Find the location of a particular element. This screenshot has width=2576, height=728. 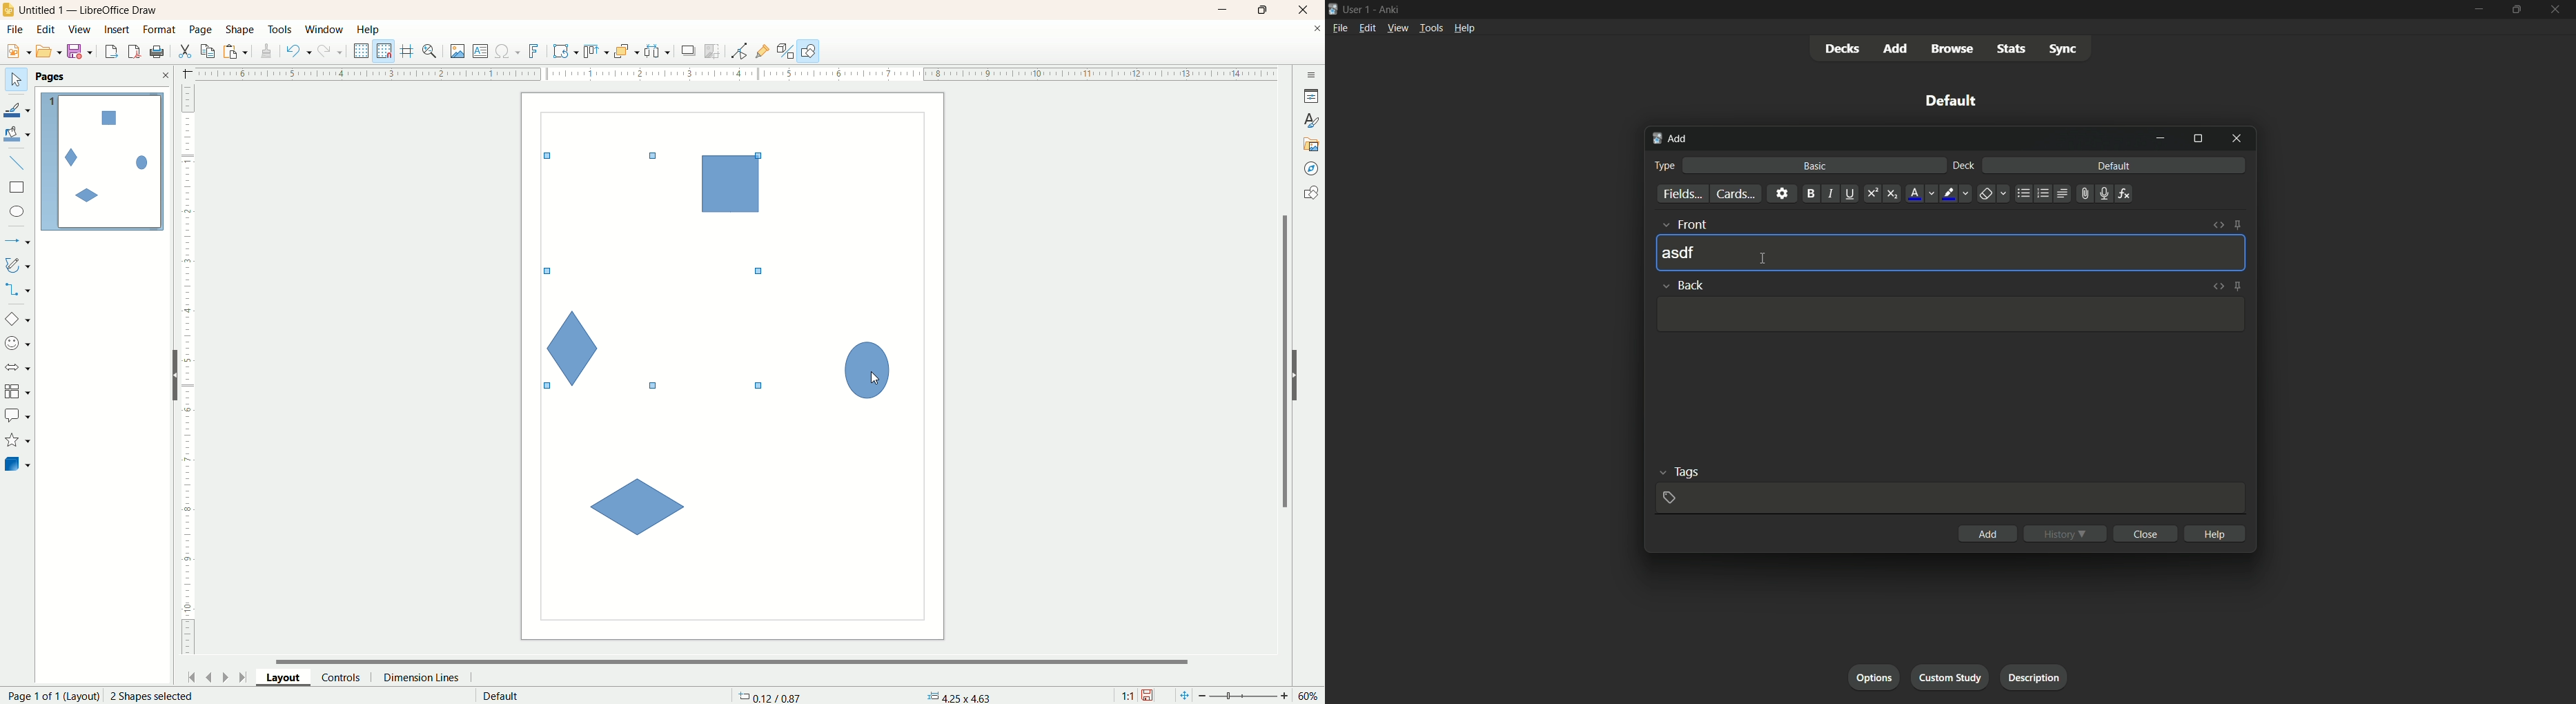

format is located at coordinates (161, 30).